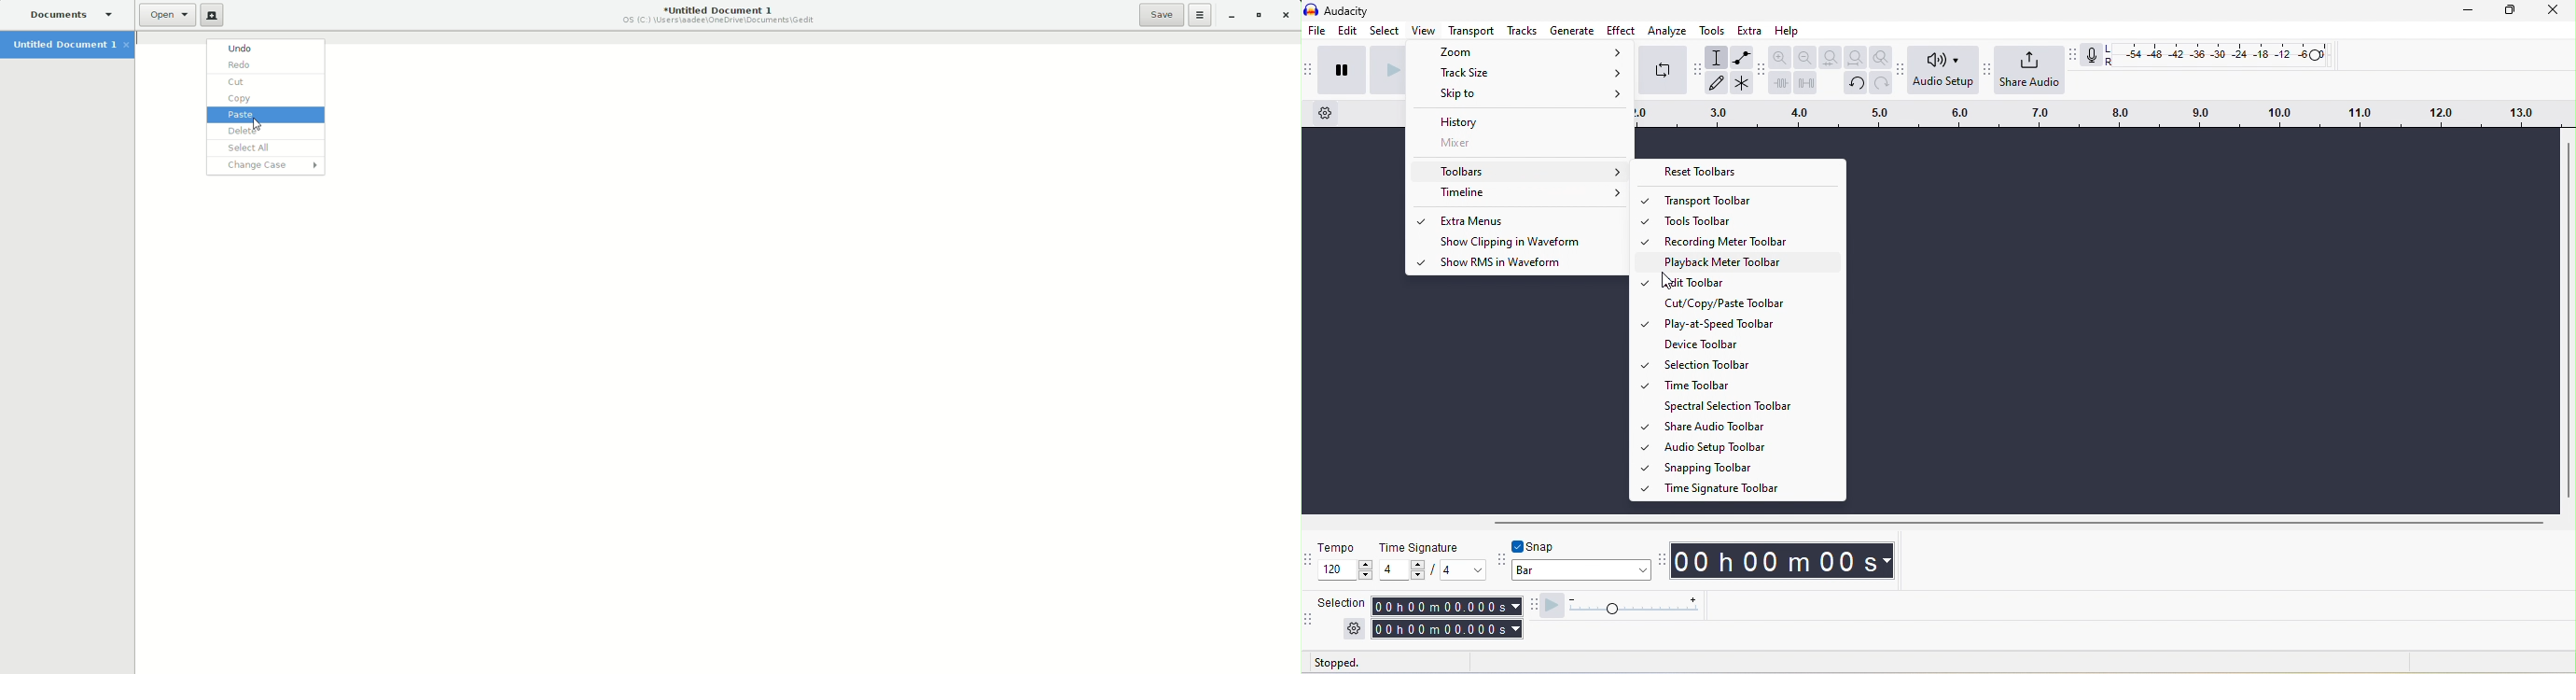  I want to click on cursor, so click(1667, 281).